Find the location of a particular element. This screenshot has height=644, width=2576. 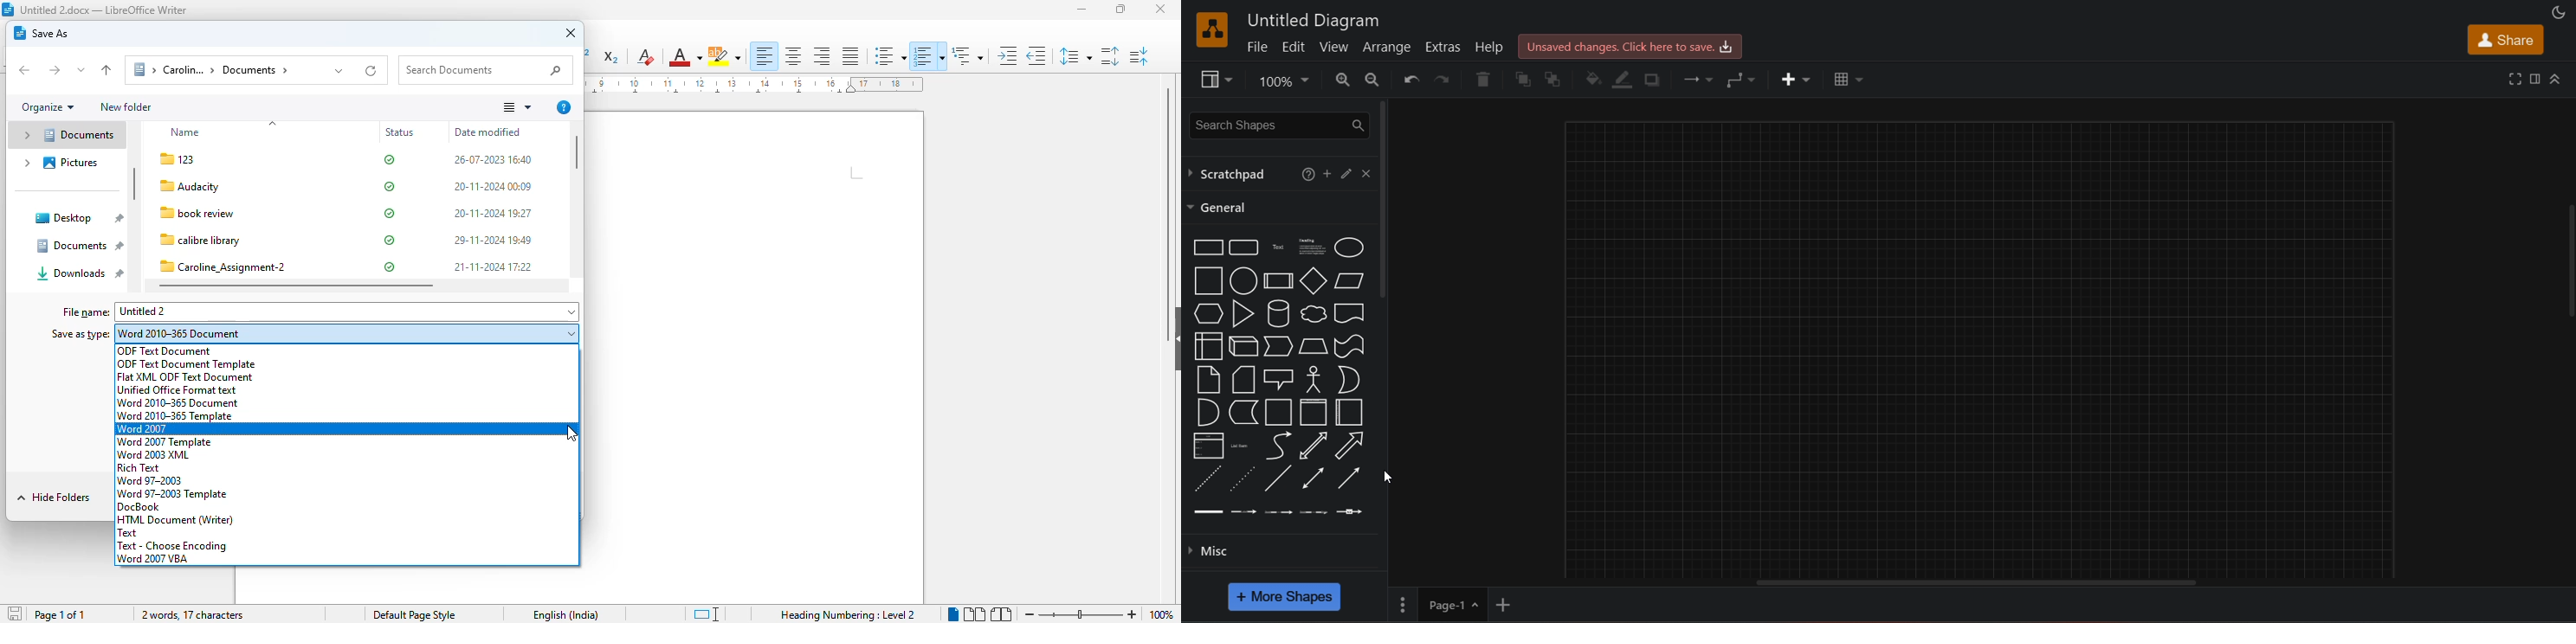

date modified & time is located at coordinates (493, 215).